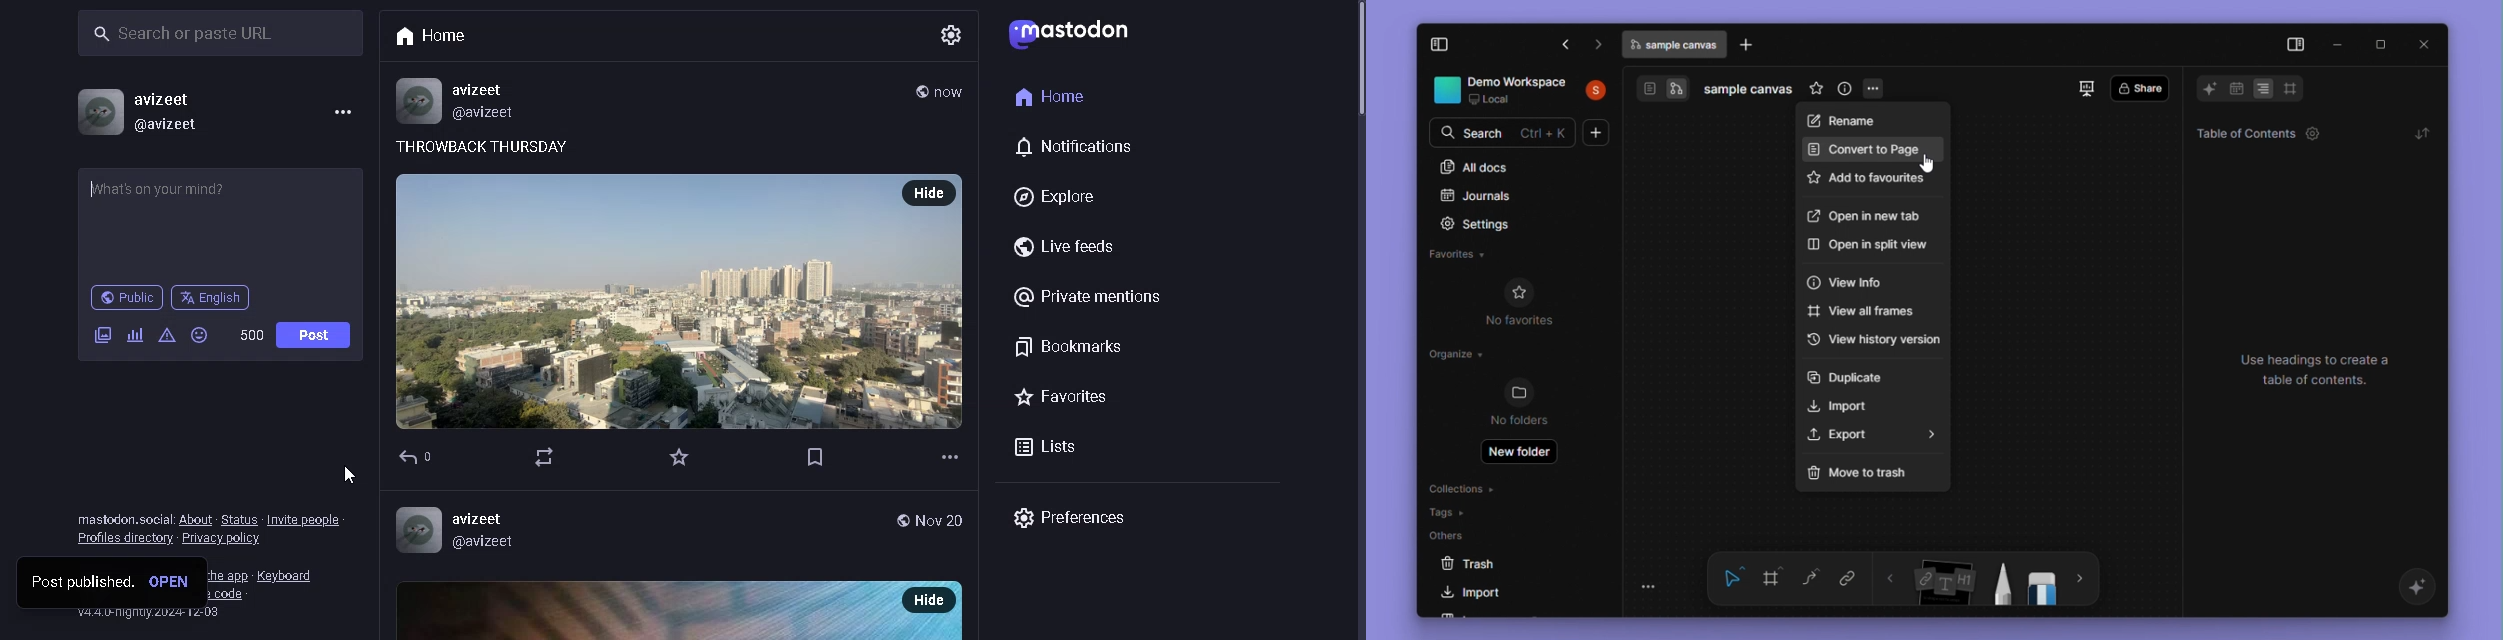  I want to click on privacy policy, so click(225, 541).